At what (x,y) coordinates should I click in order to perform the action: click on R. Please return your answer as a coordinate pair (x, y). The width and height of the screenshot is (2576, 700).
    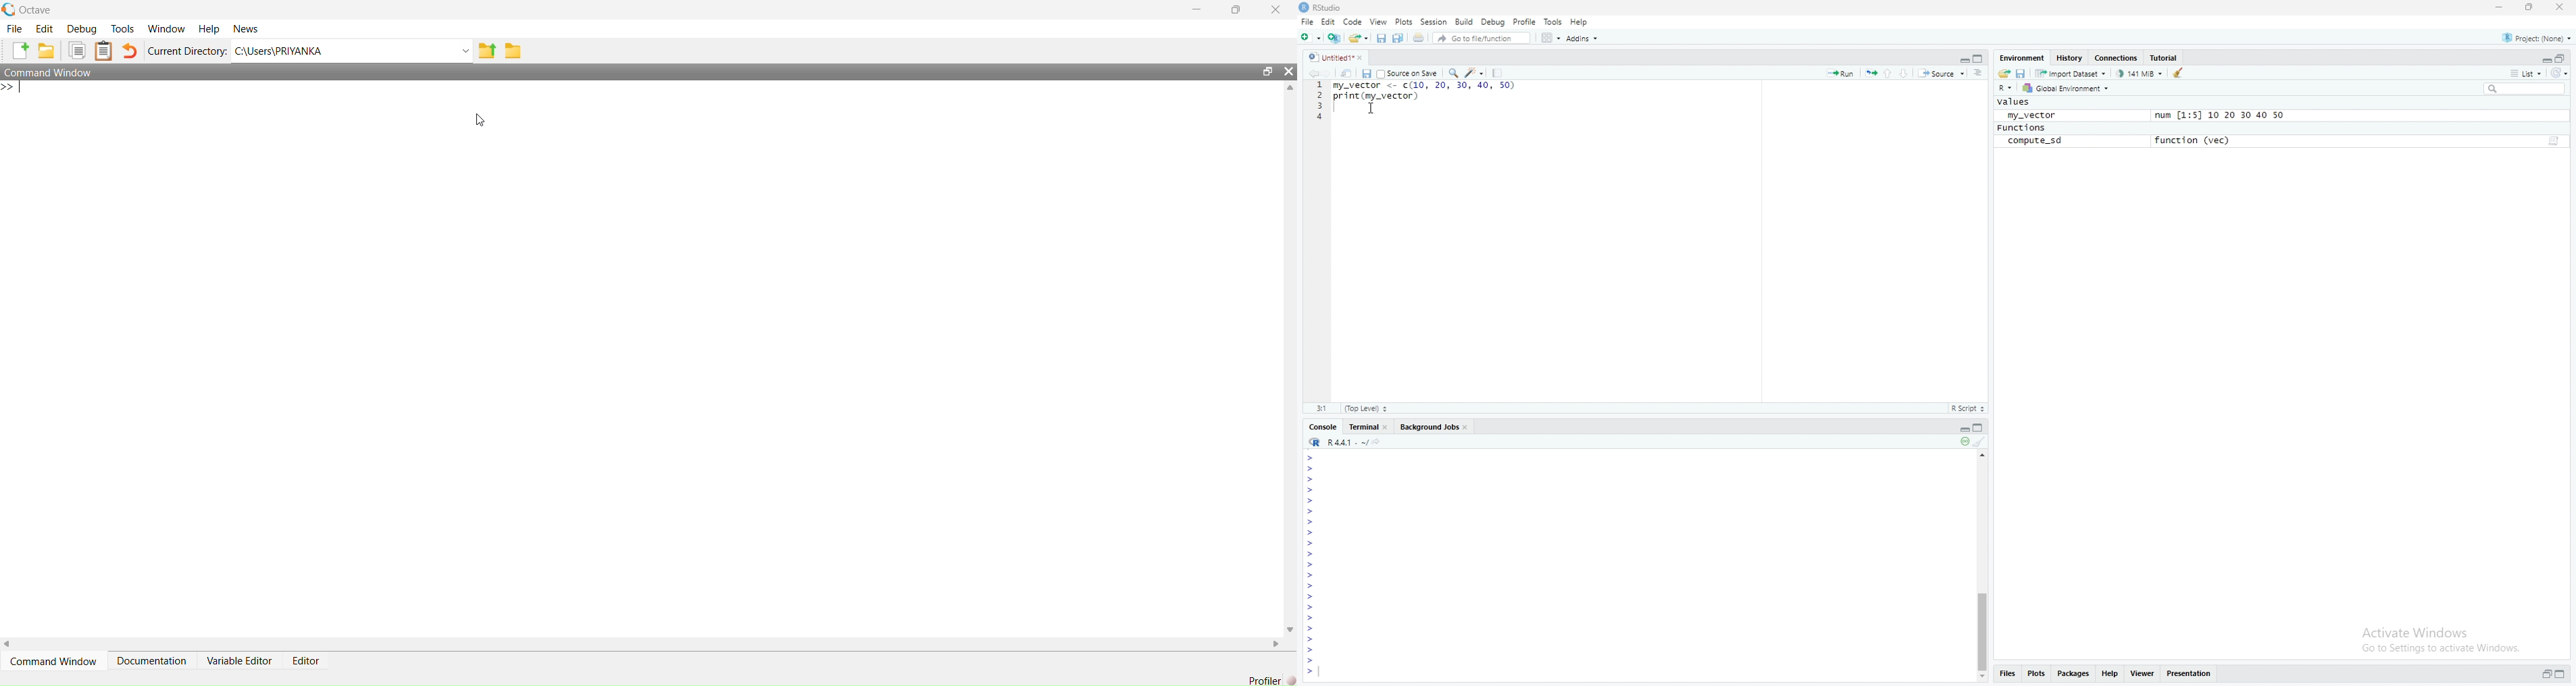
    Looking at the image, I should click on (2006, 89).